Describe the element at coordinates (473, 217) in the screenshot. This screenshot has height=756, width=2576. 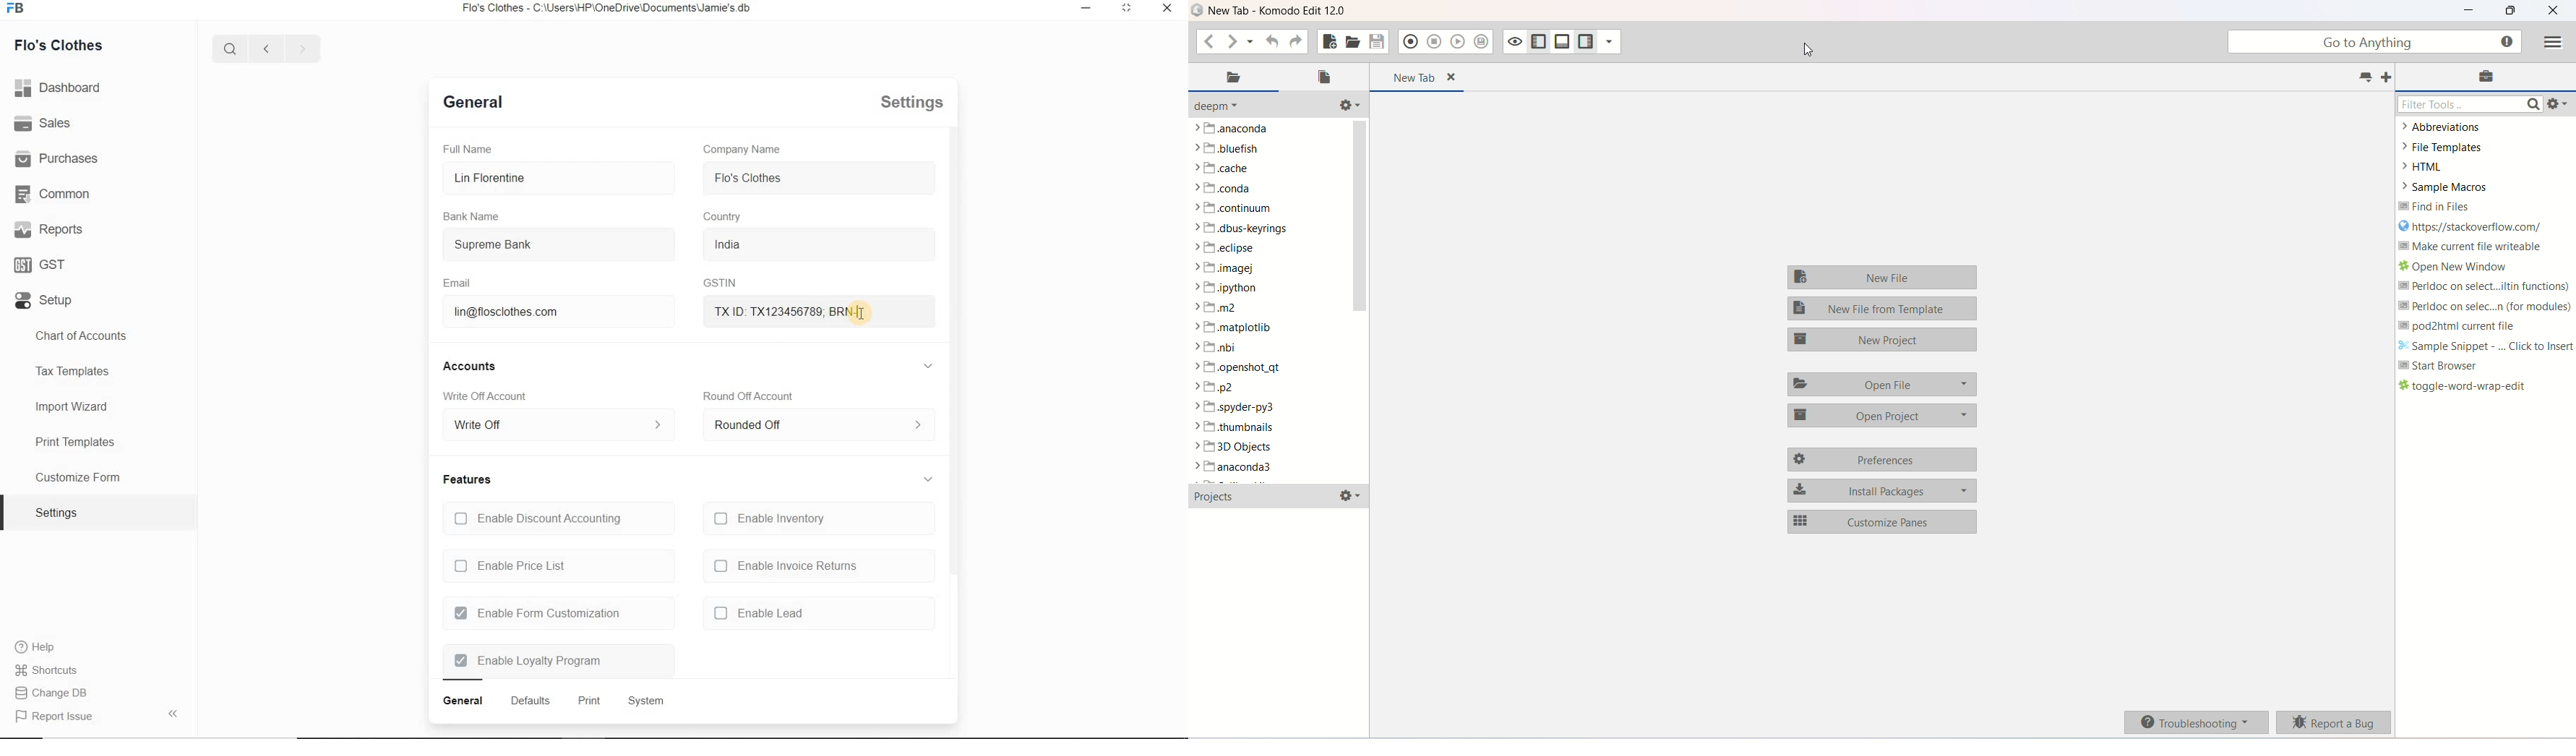
I see `Bank Name` at that location.